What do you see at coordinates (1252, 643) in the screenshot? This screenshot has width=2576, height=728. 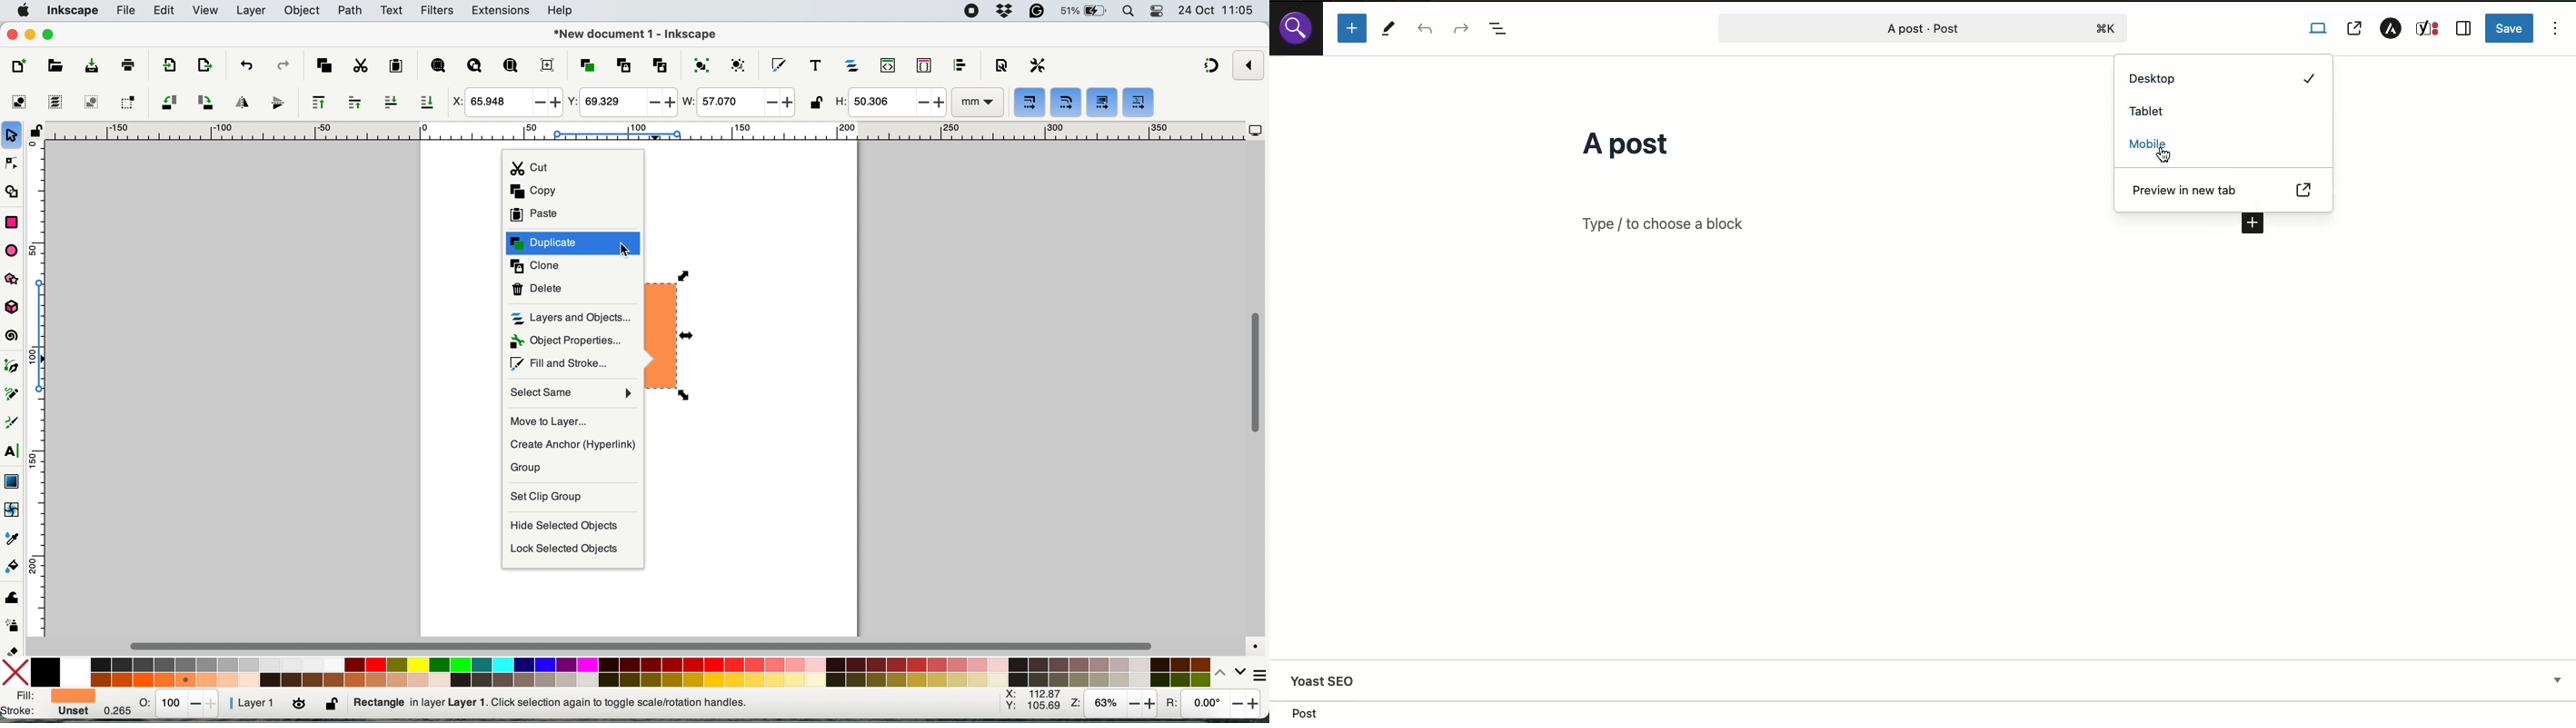 I see `color managed mode` at bounding box center [1252, 643].